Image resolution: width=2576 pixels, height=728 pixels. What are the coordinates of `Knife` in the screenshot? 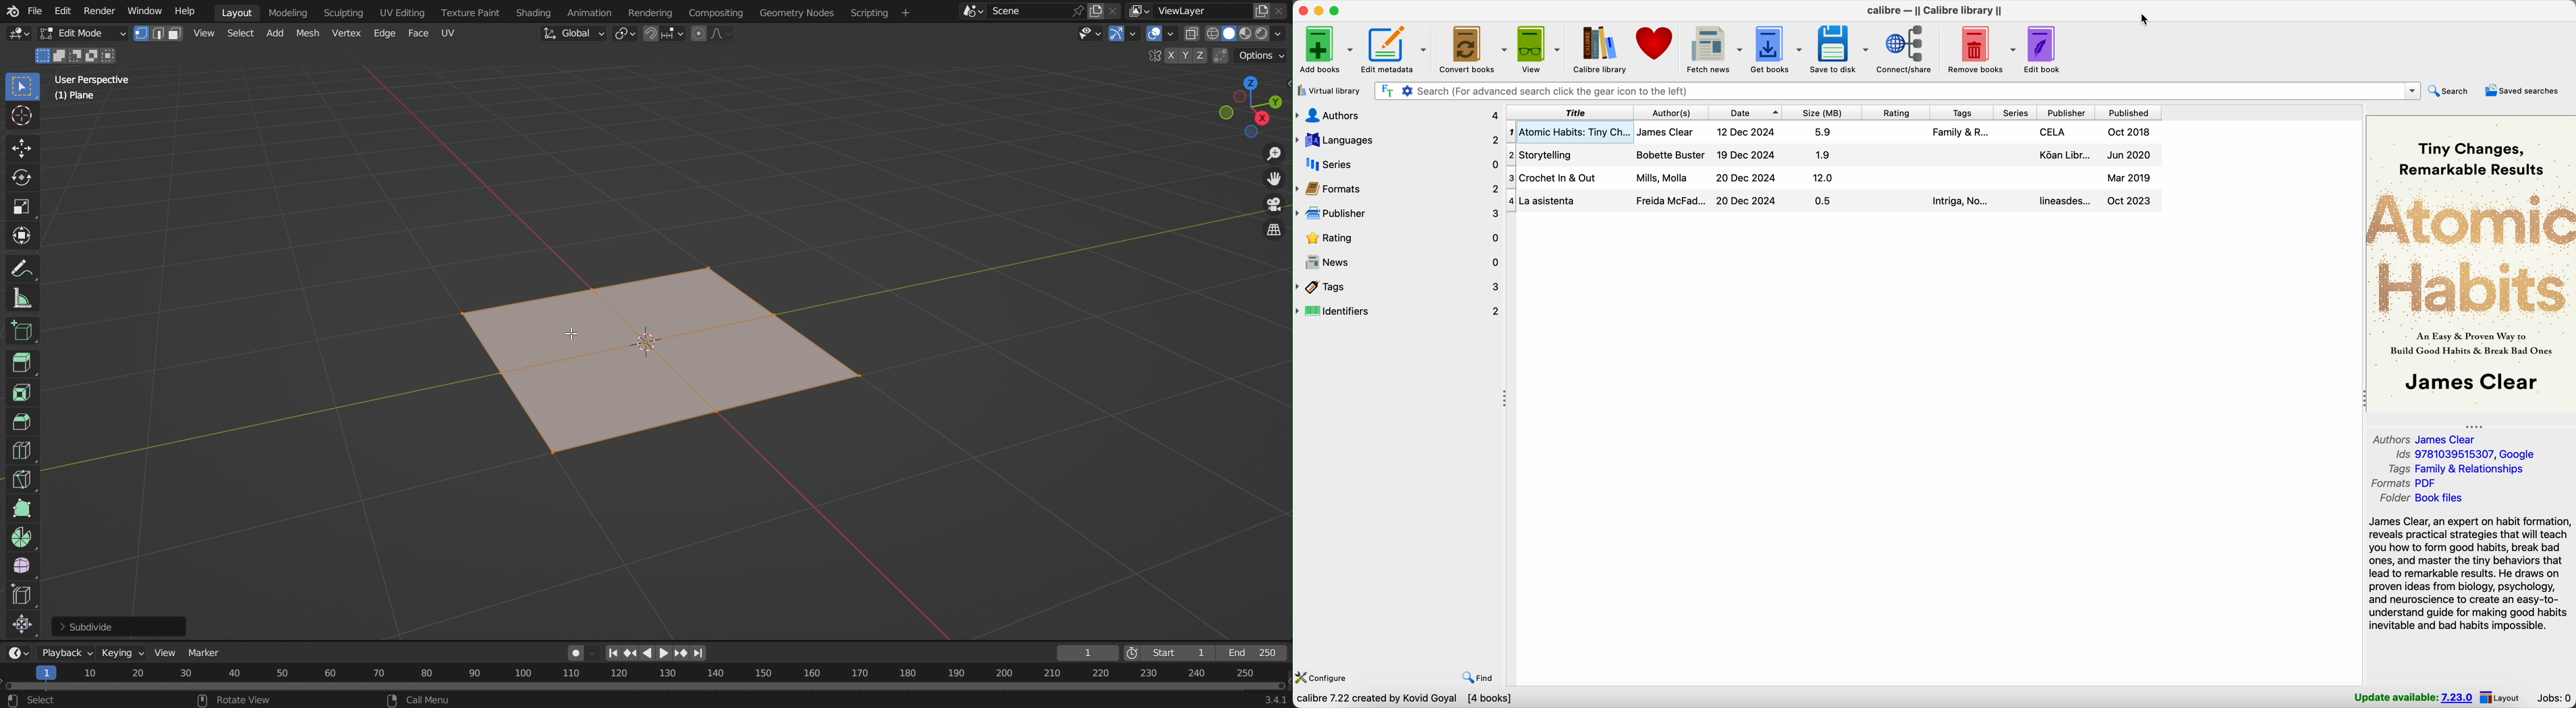 It's located at (22, 479).